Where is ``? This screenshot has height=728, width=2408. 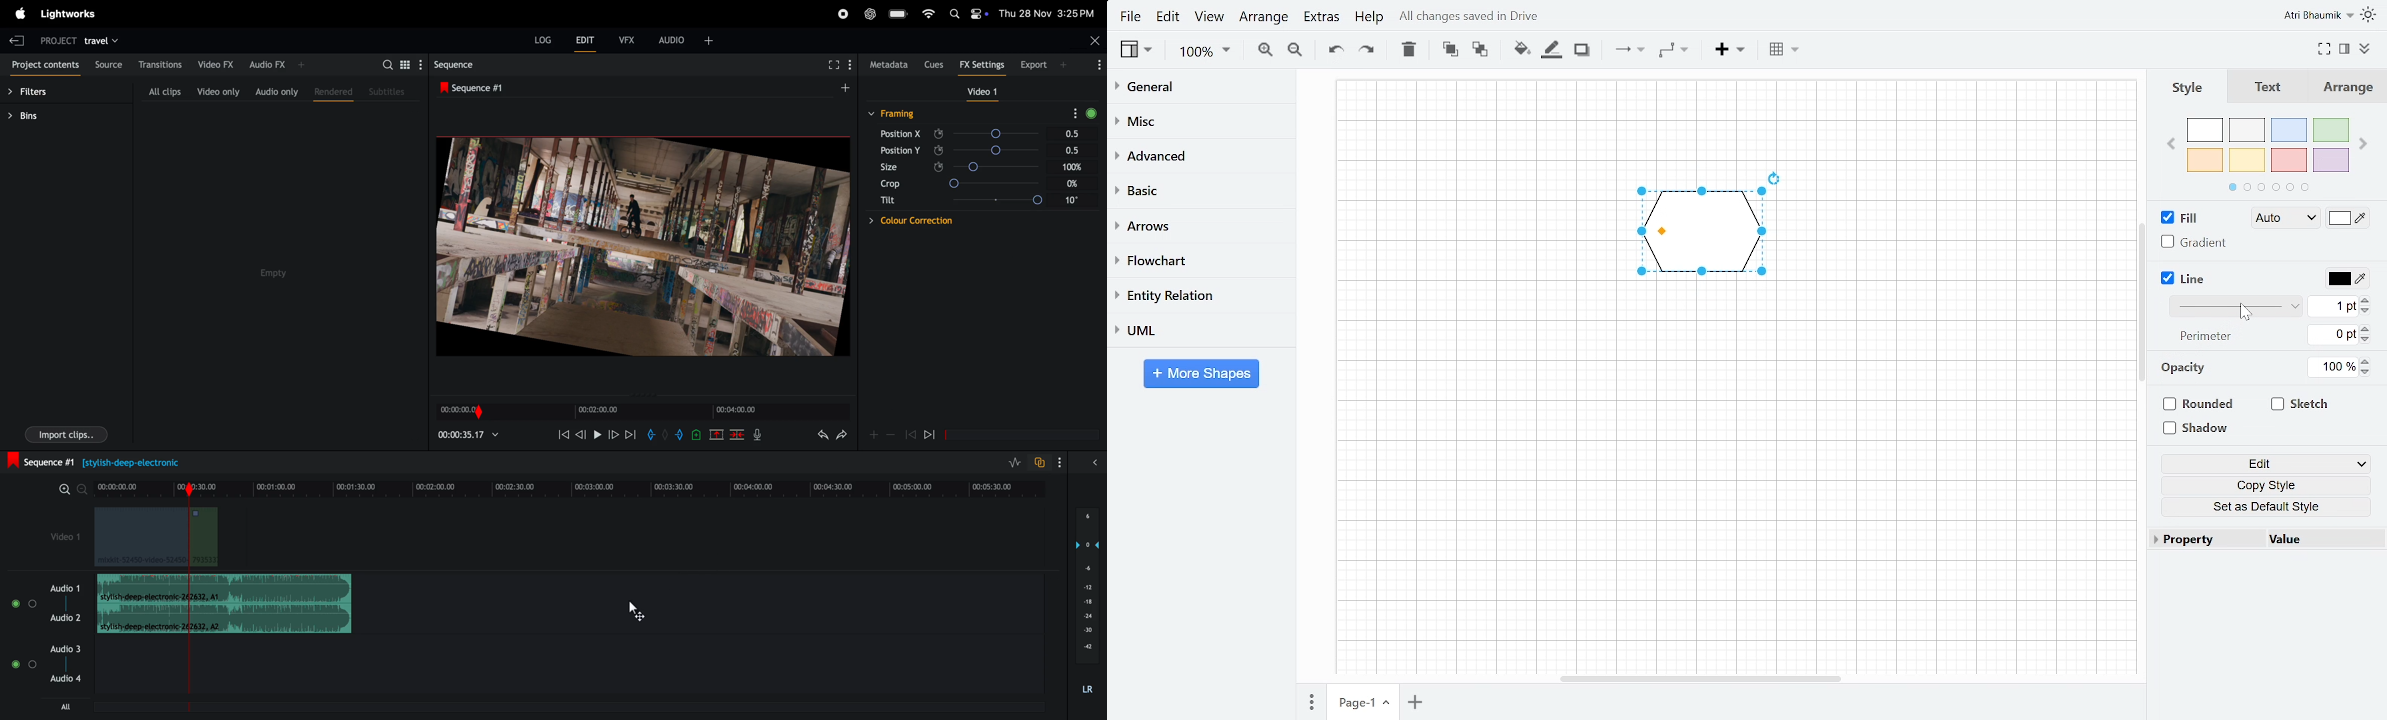  is located at coordinates (2141, 302).